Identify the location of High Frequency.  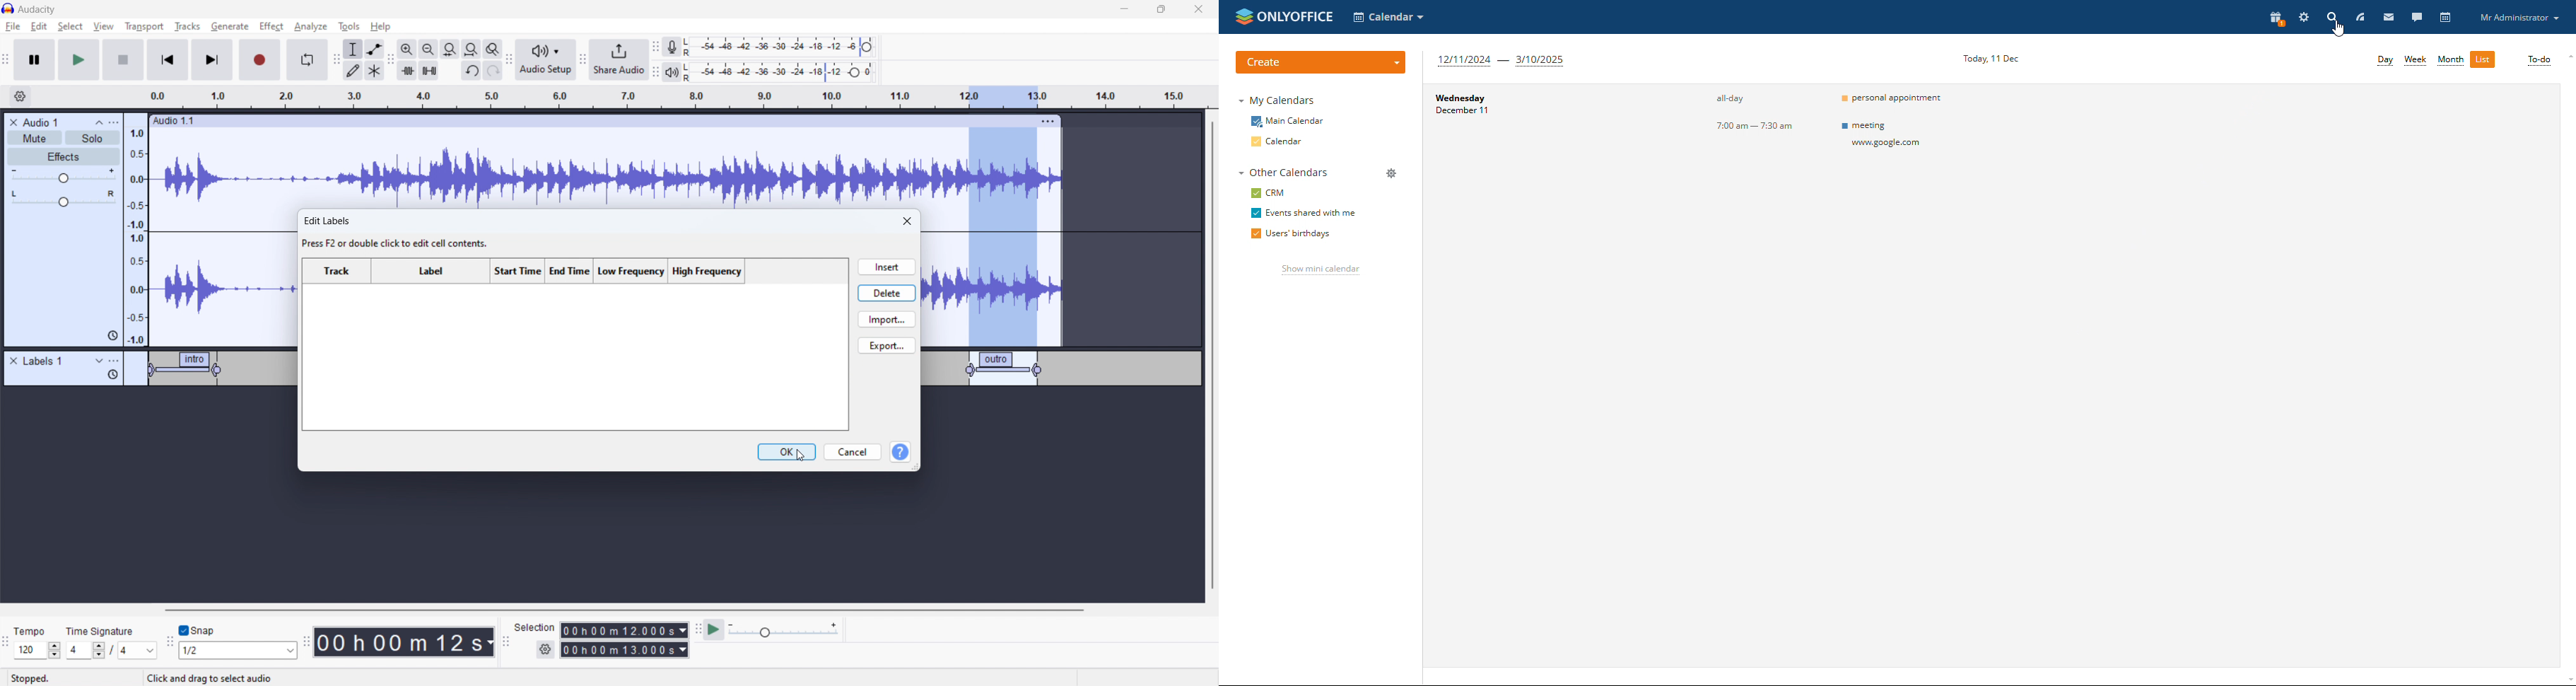
(707, 271).